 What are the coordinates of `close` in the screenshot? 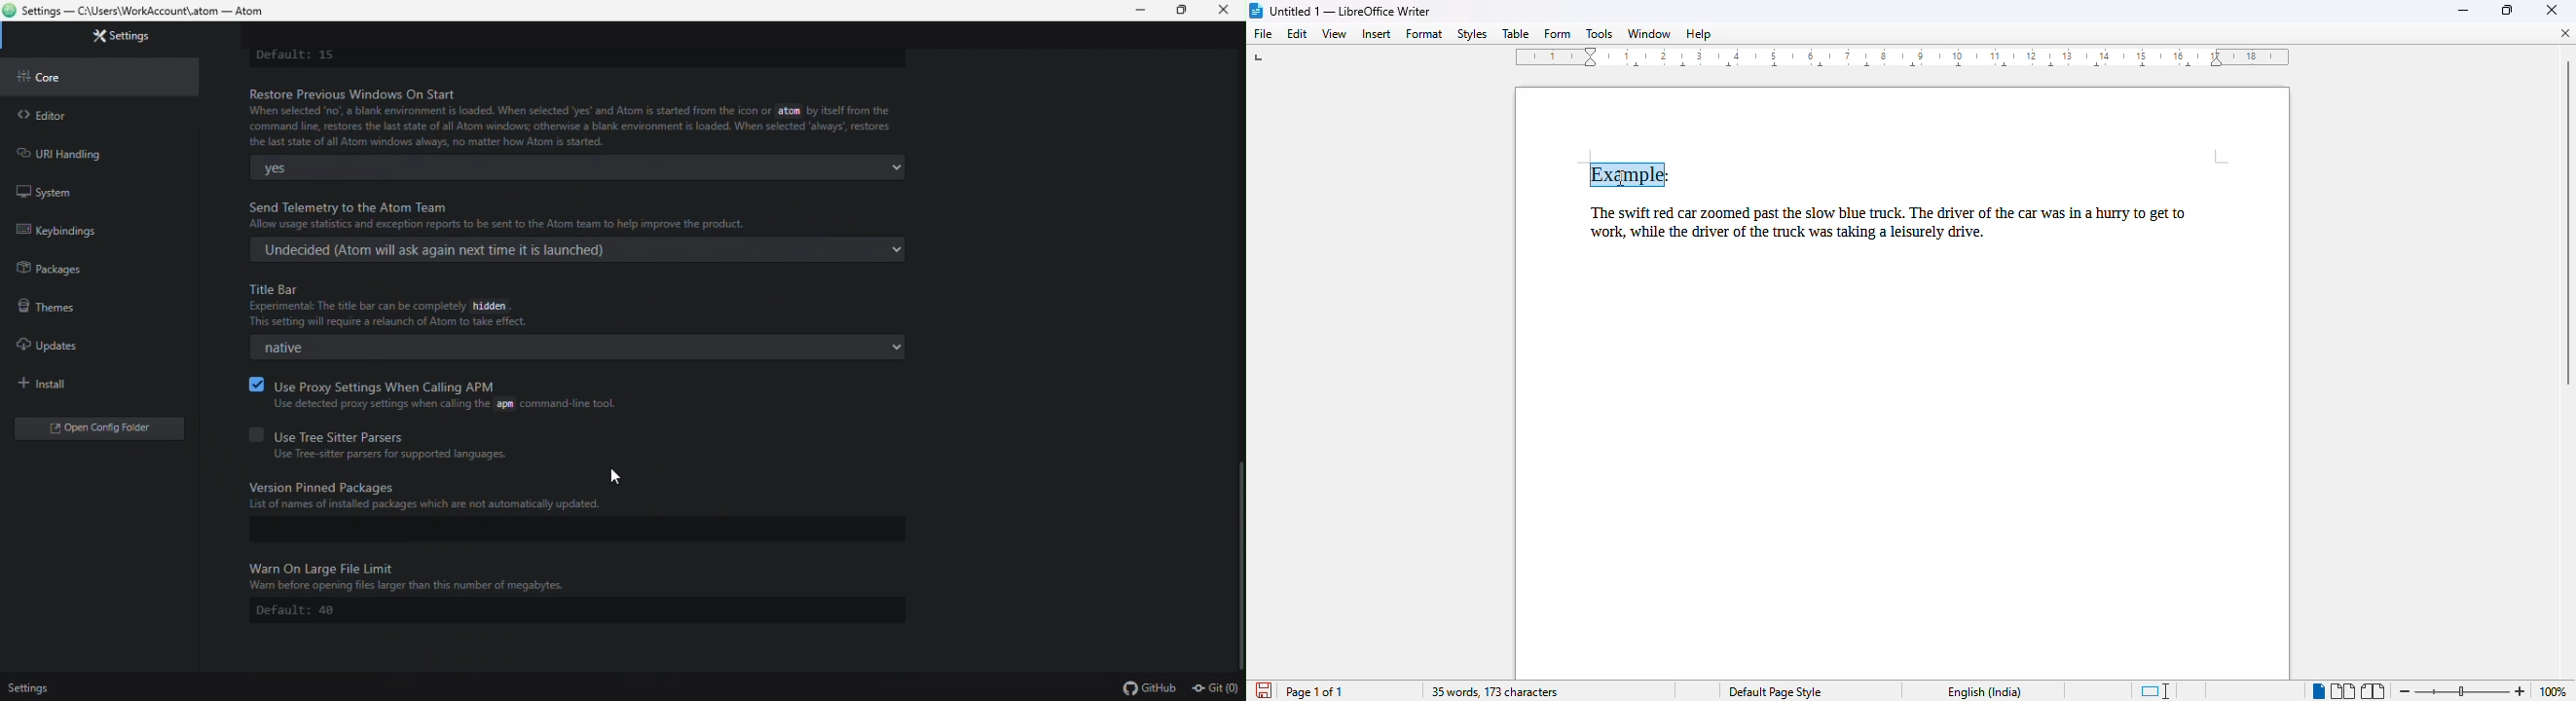 It's located at (2551, 11).